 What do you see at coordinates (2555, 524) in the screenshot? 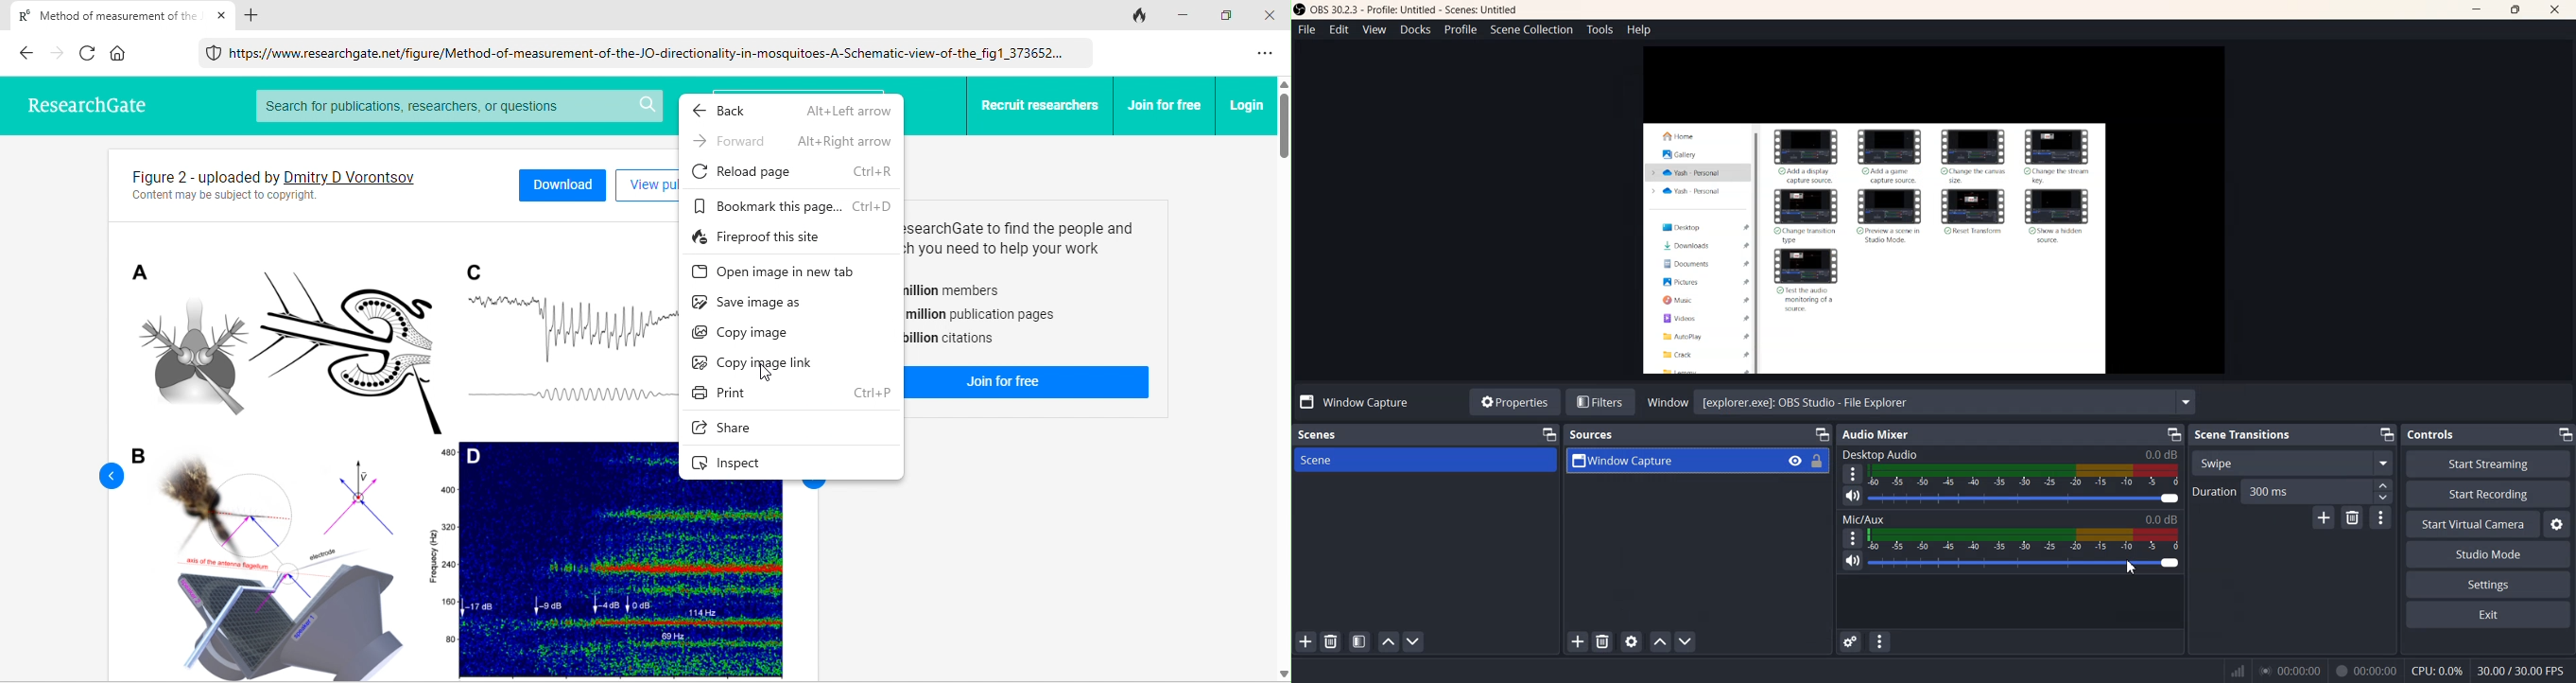
I see `Settings` at bounding box center [2555, 524].